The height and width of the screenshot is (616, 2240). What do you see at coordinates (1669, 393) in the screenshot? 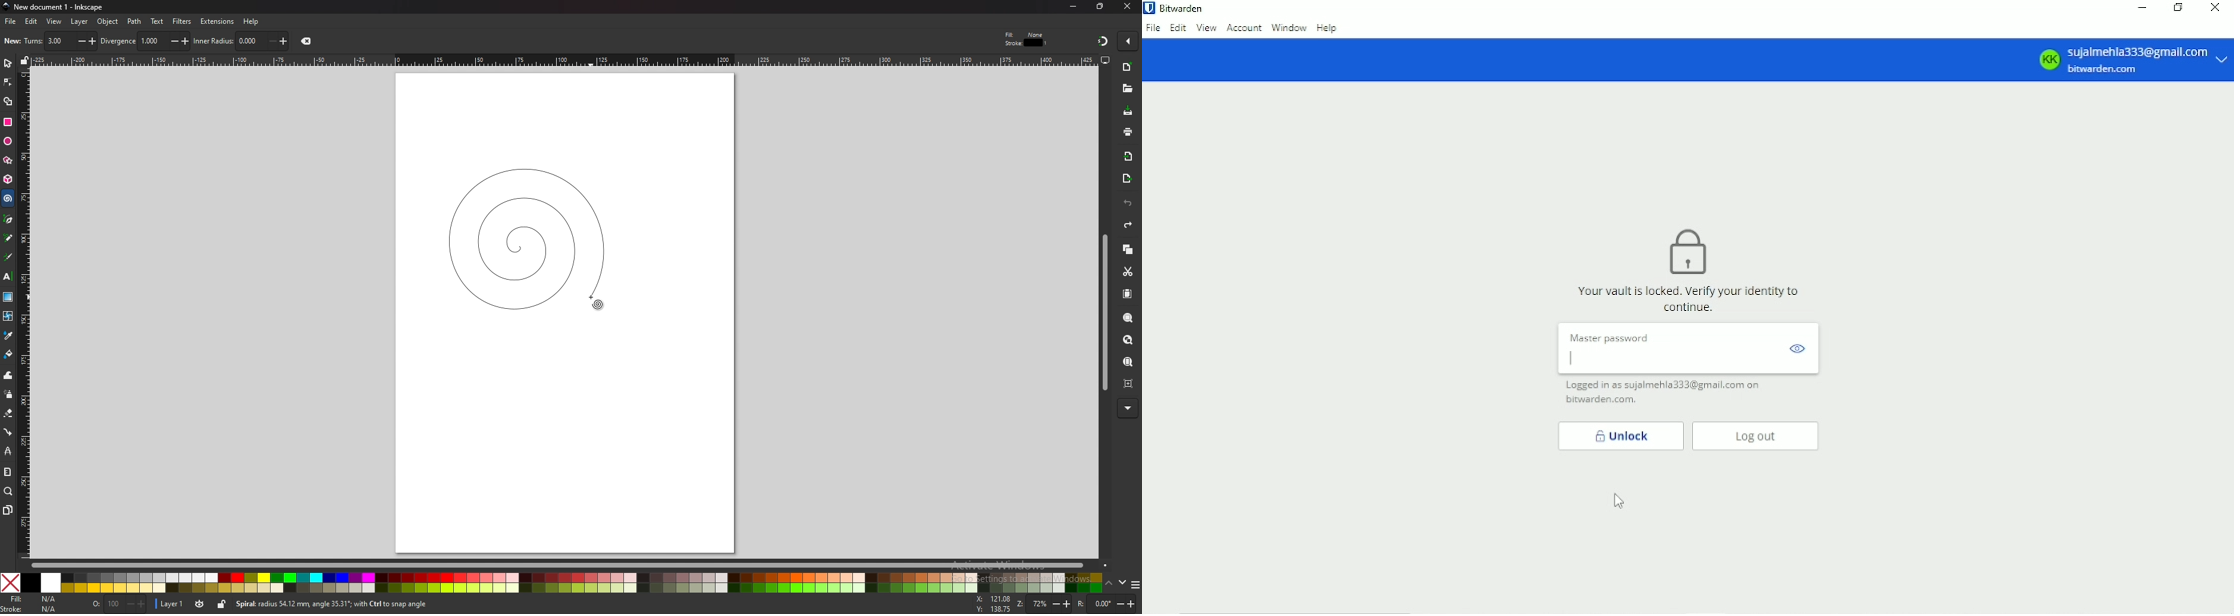
I see `logged in as sujalmehta333@gmail.com on bitwarden.com` at bounding box center [1669, 393].